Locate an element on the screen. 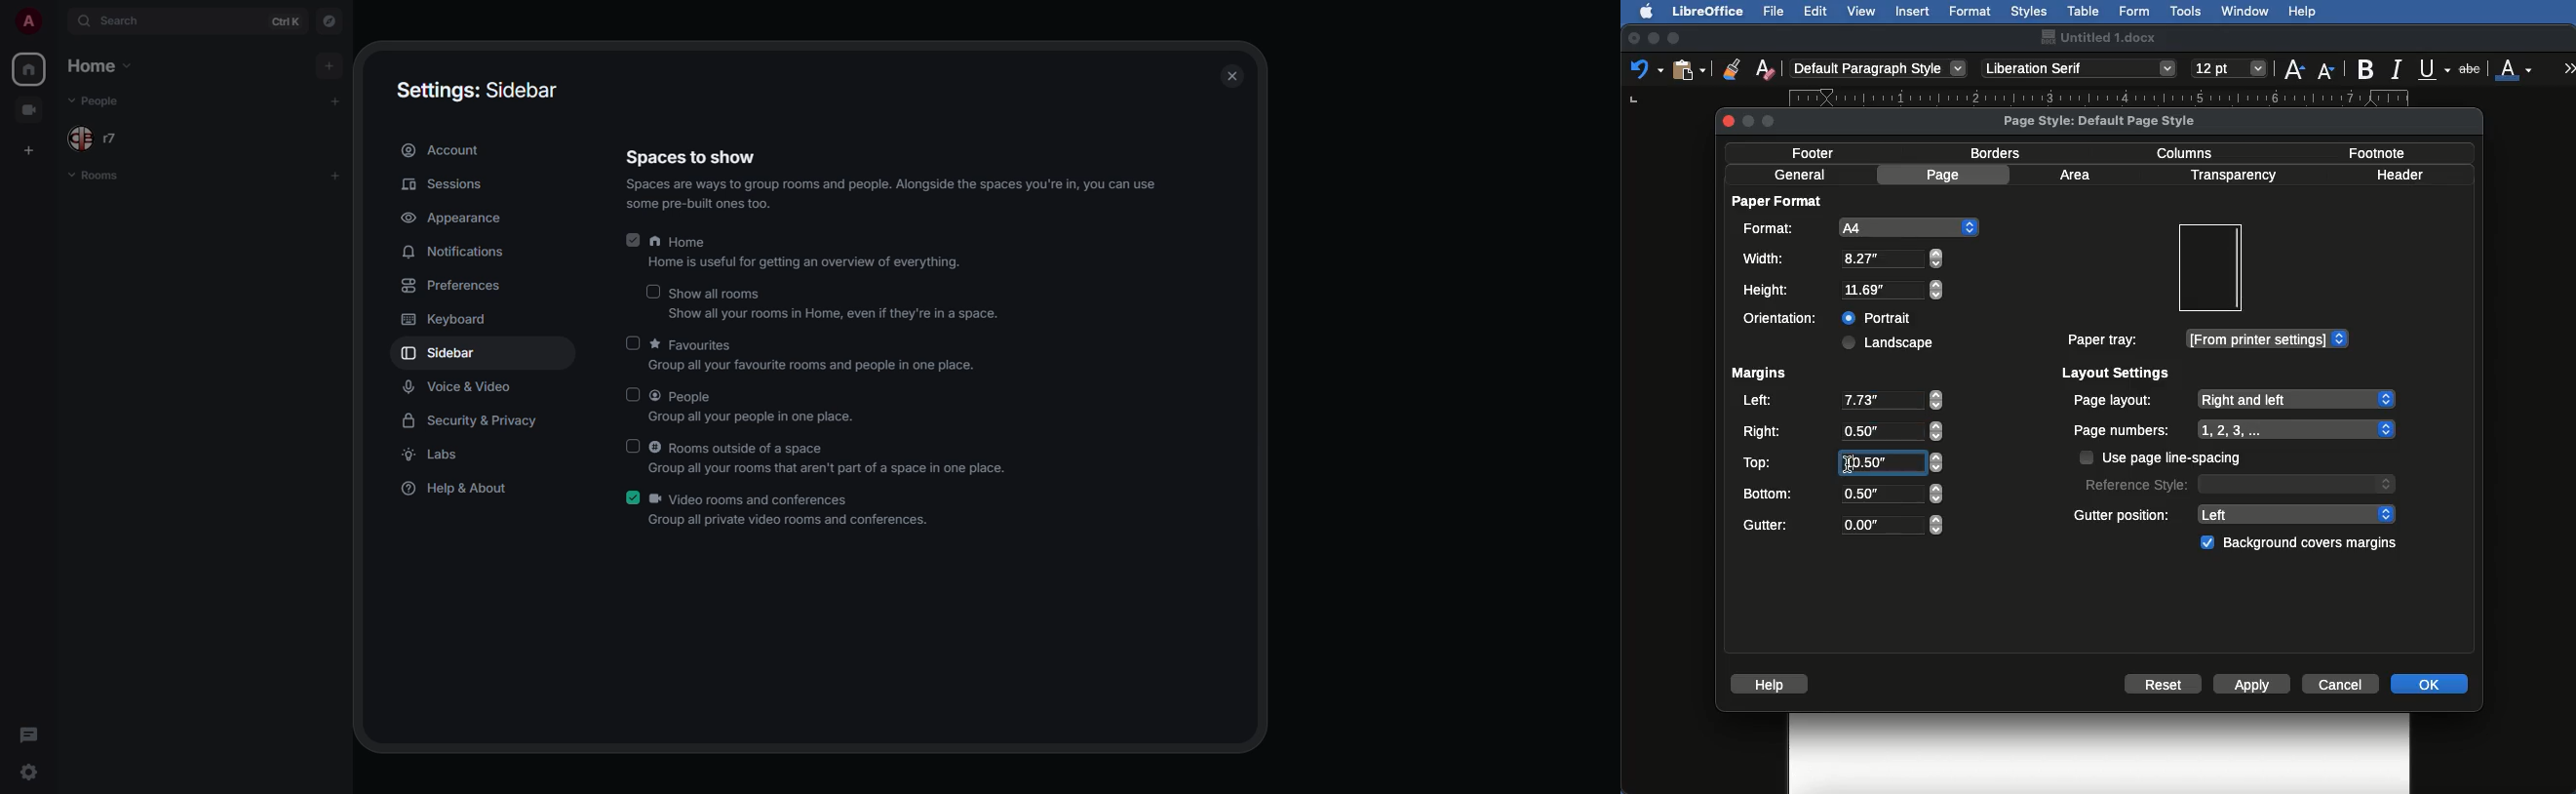 The image size is (2576, 812). threads is located at coordinates (28, 734).